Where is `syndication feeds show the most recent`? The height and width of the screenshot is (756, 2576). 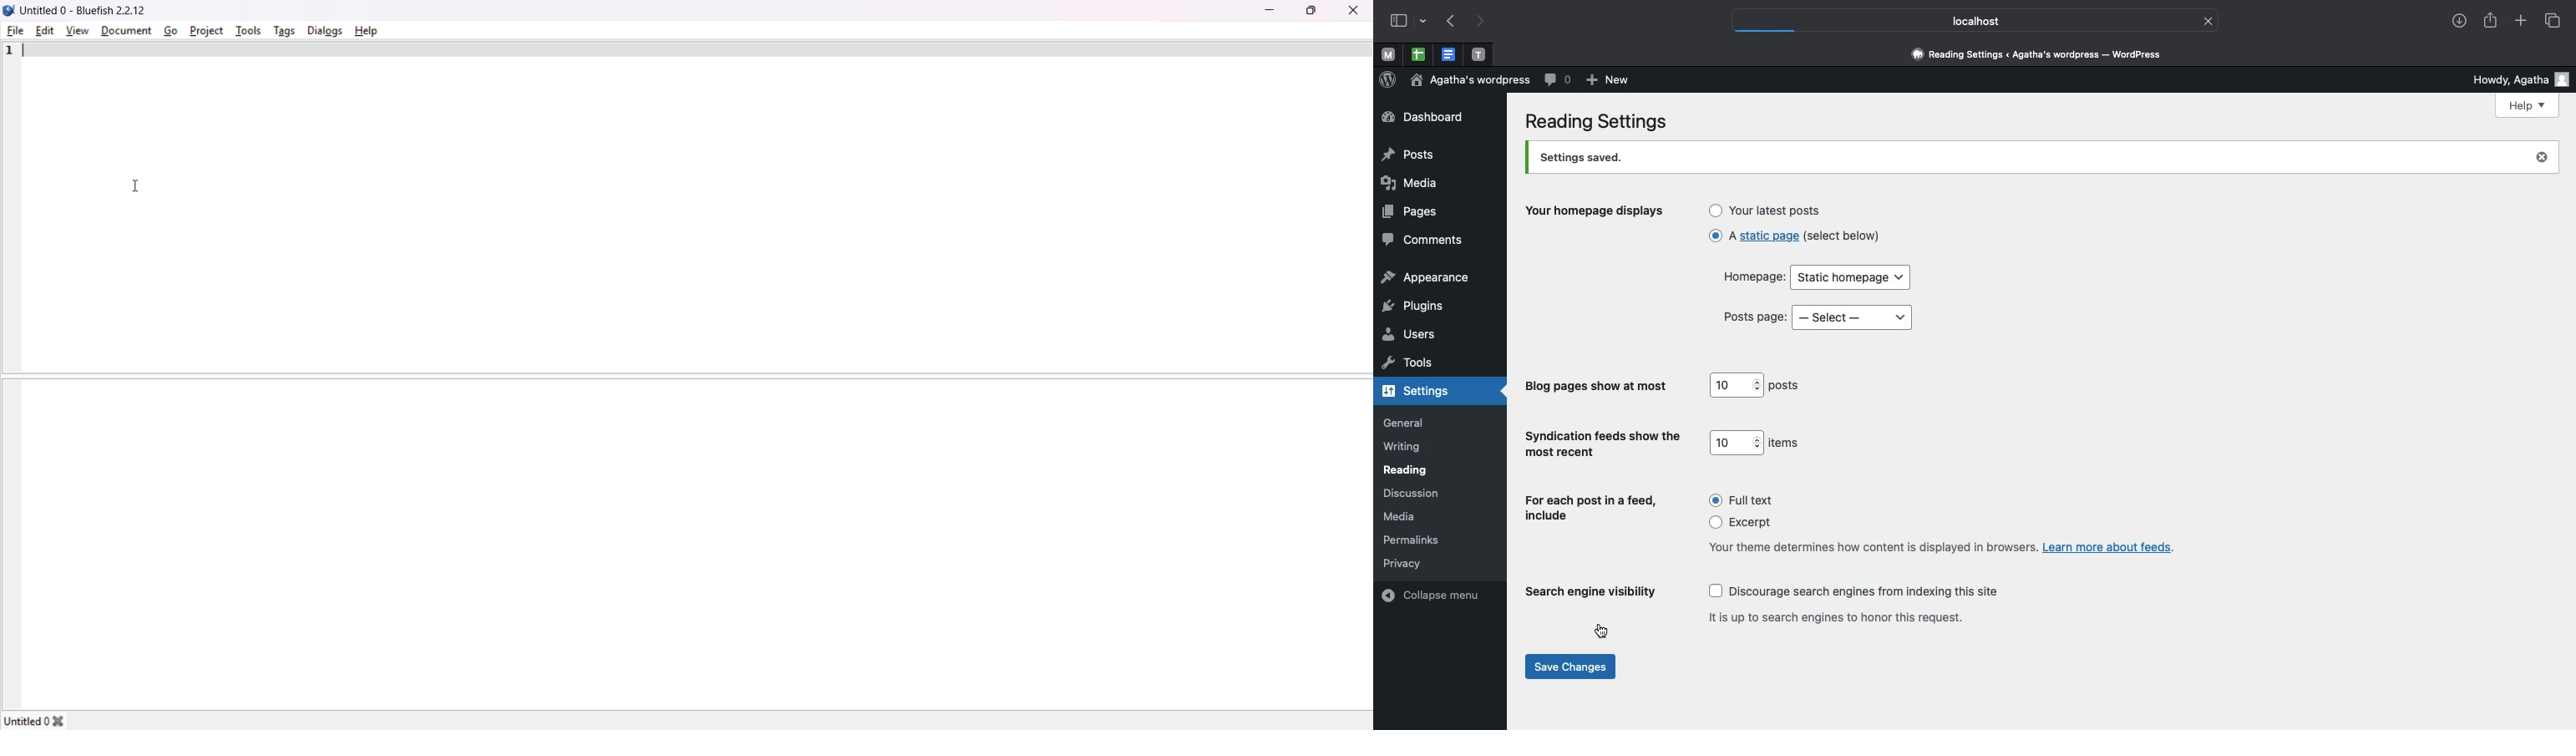
syndication feeds show the most recent is located at coordinates (1600, 444).